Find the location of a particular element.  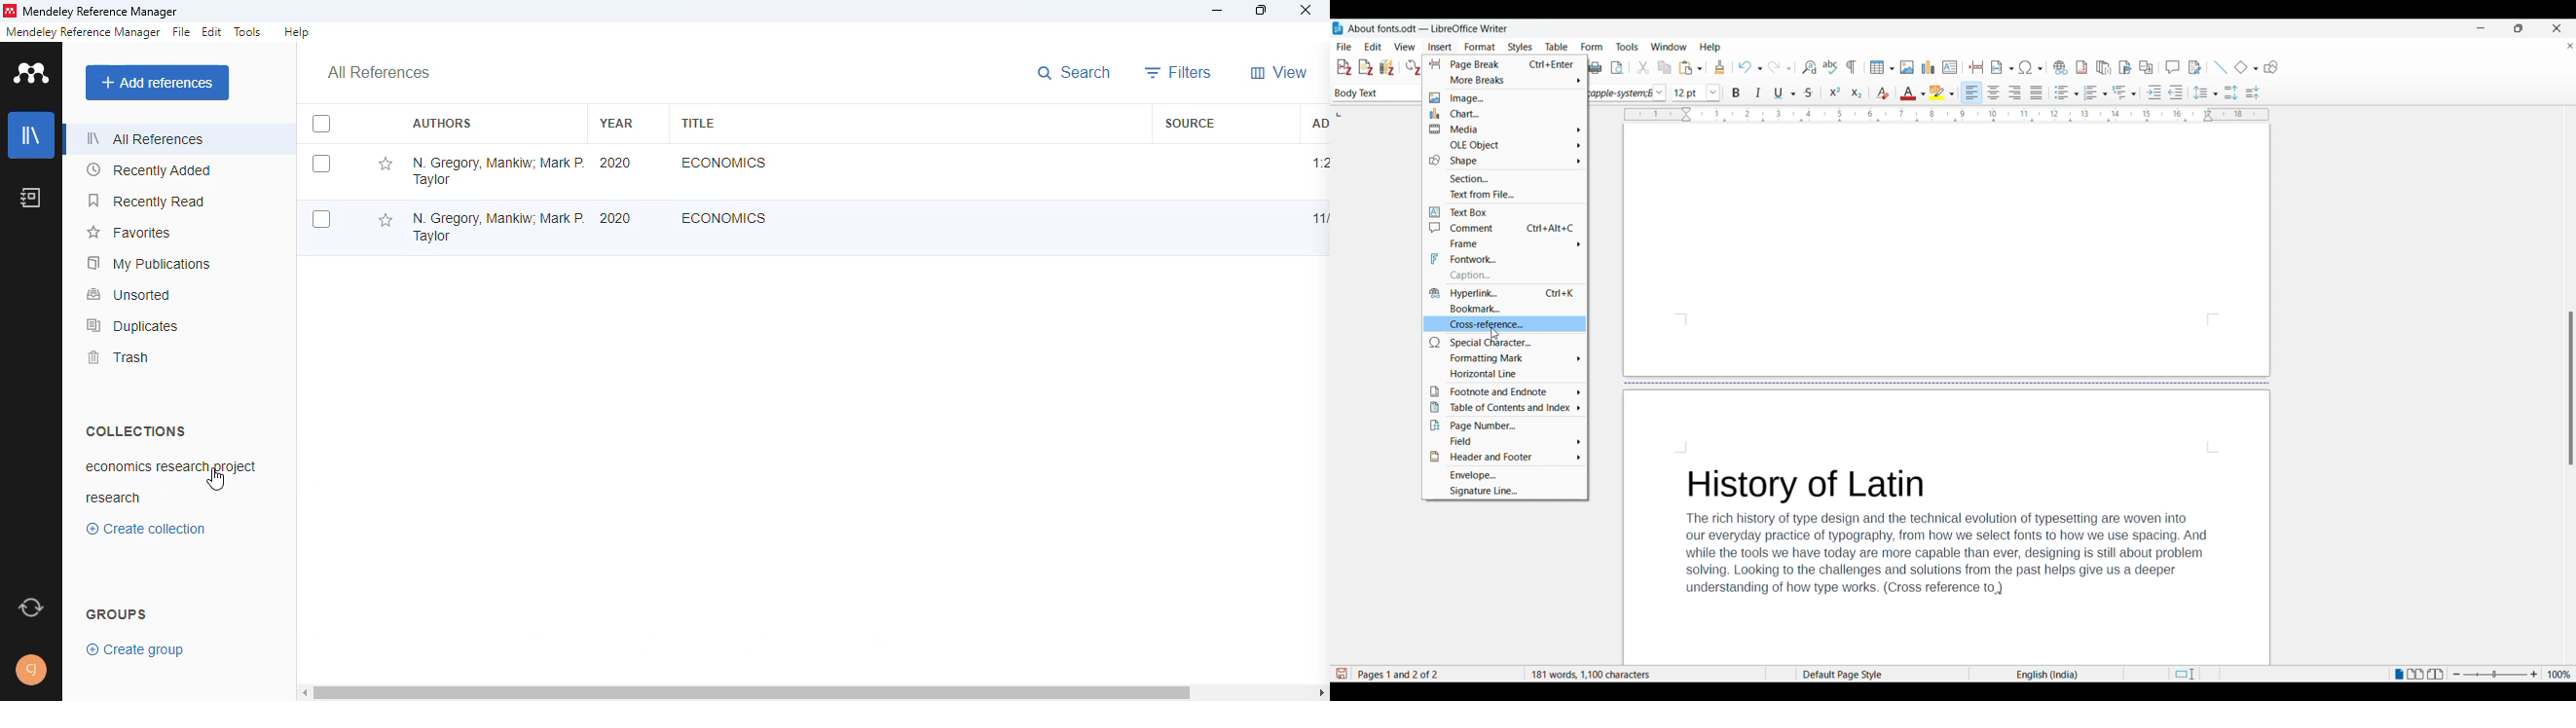

More break options is located at coordinates (1506, 80).